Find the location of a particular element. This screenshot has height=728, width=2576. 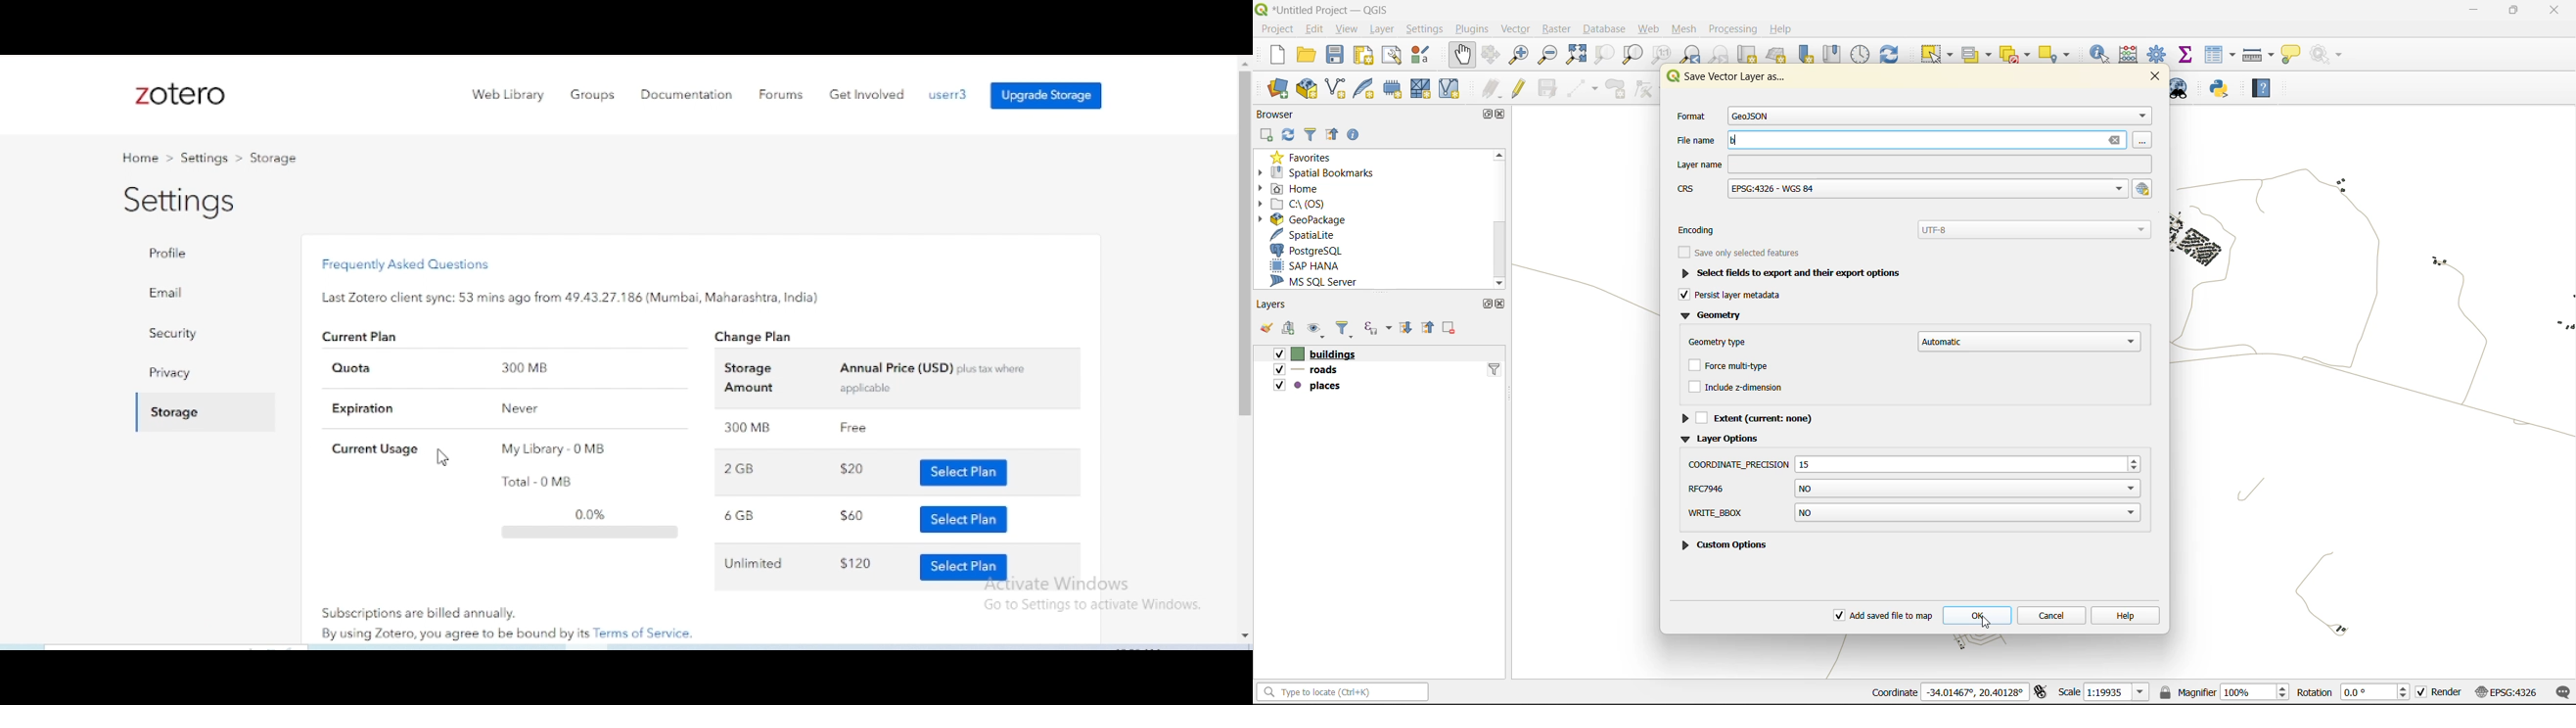

 is located at coordinates (1093, 606).